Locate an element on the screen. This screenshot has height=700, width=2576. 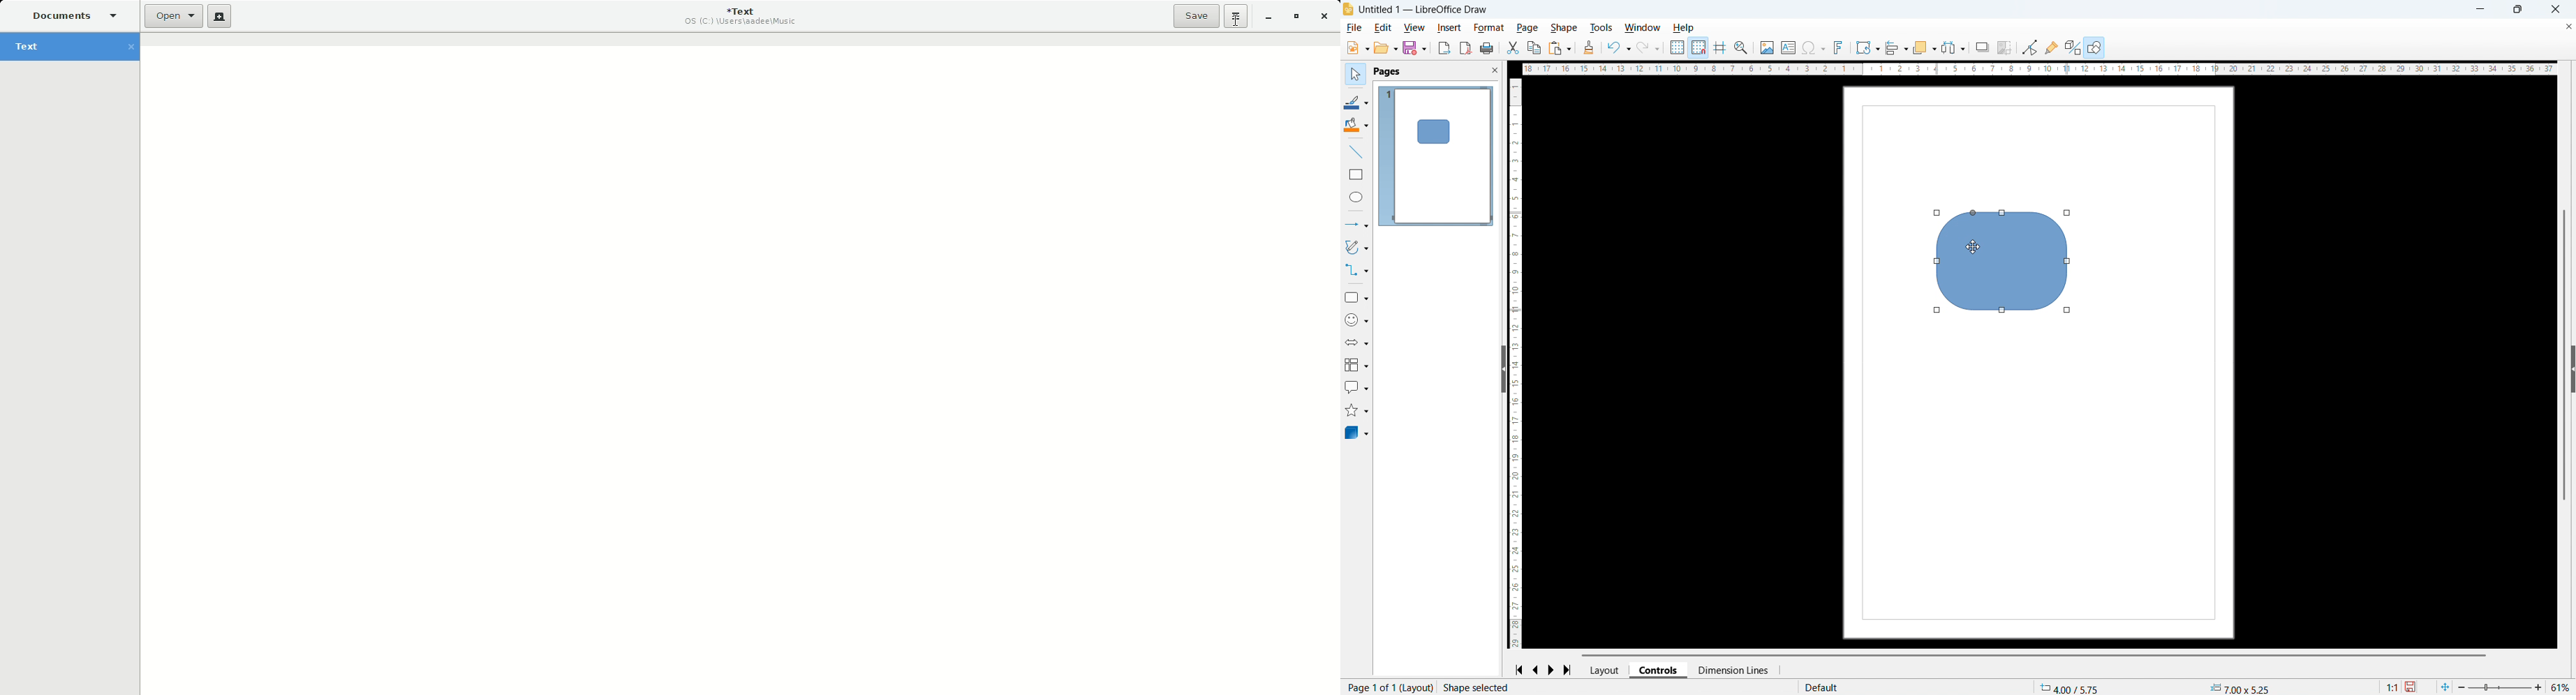
select  is located at coordinates (1354, 75).